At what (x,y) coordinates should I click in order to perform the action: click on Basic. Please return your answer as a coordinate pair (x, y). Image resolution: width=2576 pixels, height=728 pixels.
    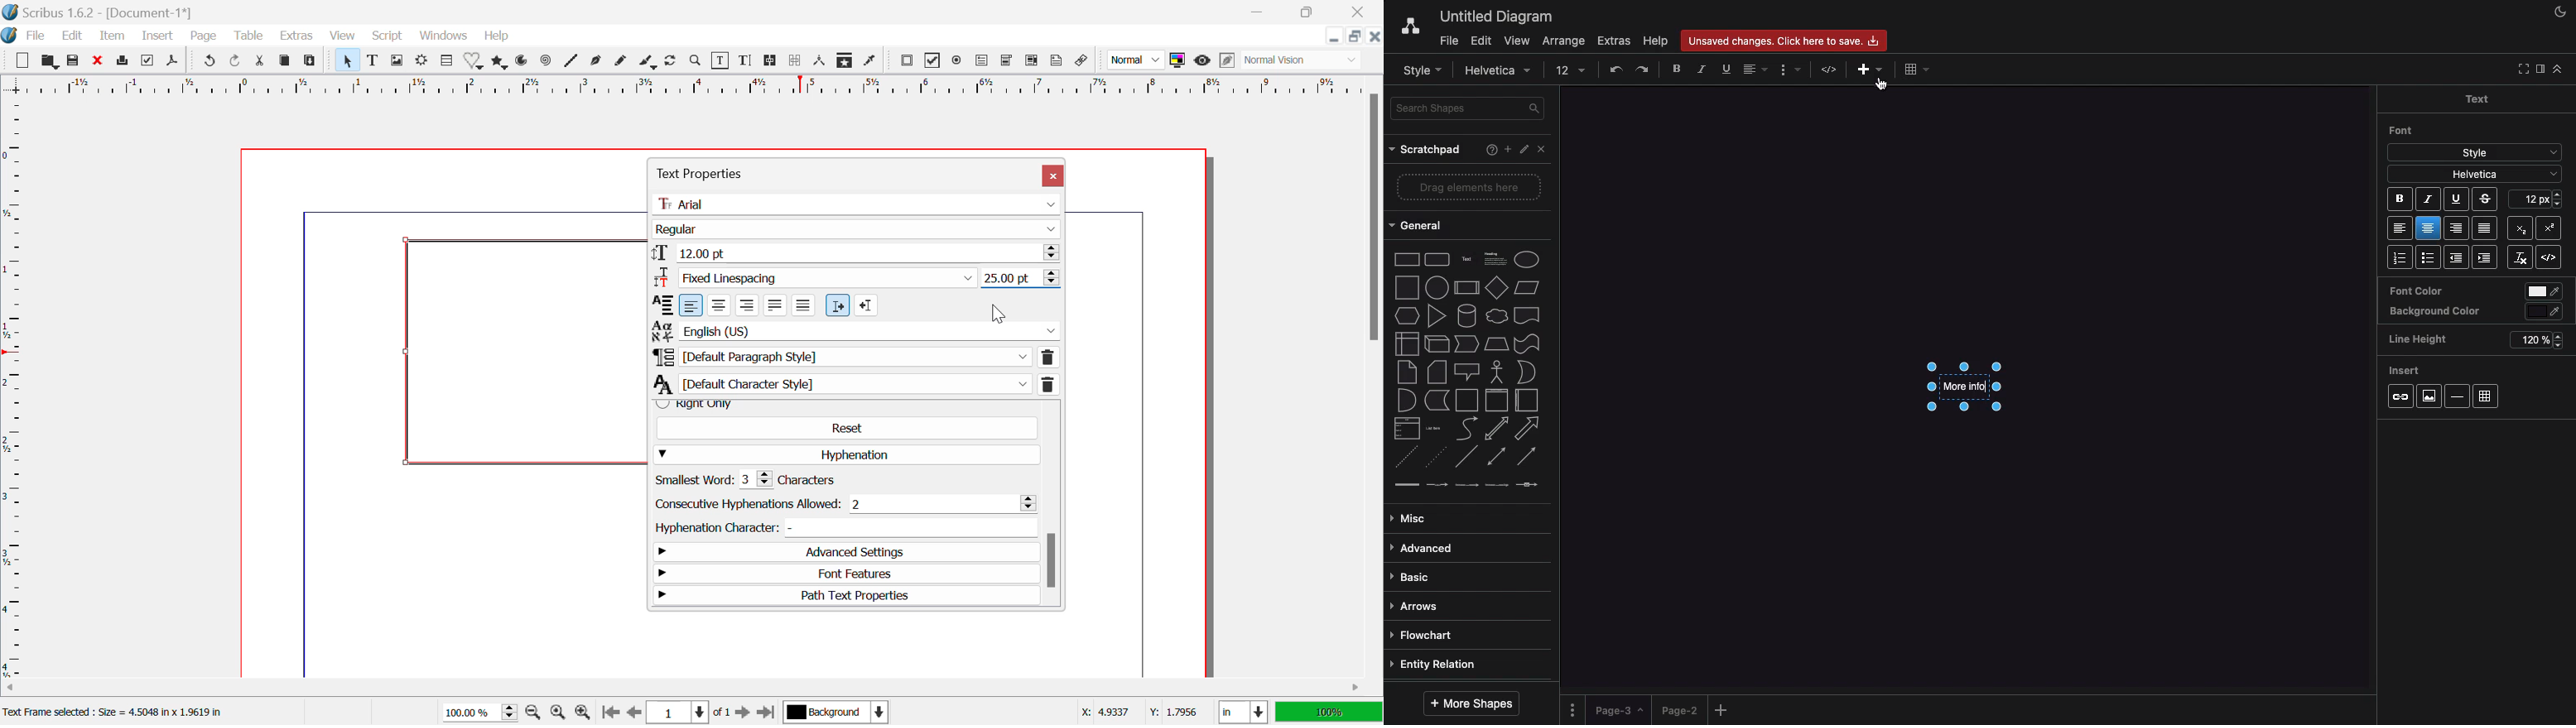
    Looking at the image, I should click on (1413, 578).